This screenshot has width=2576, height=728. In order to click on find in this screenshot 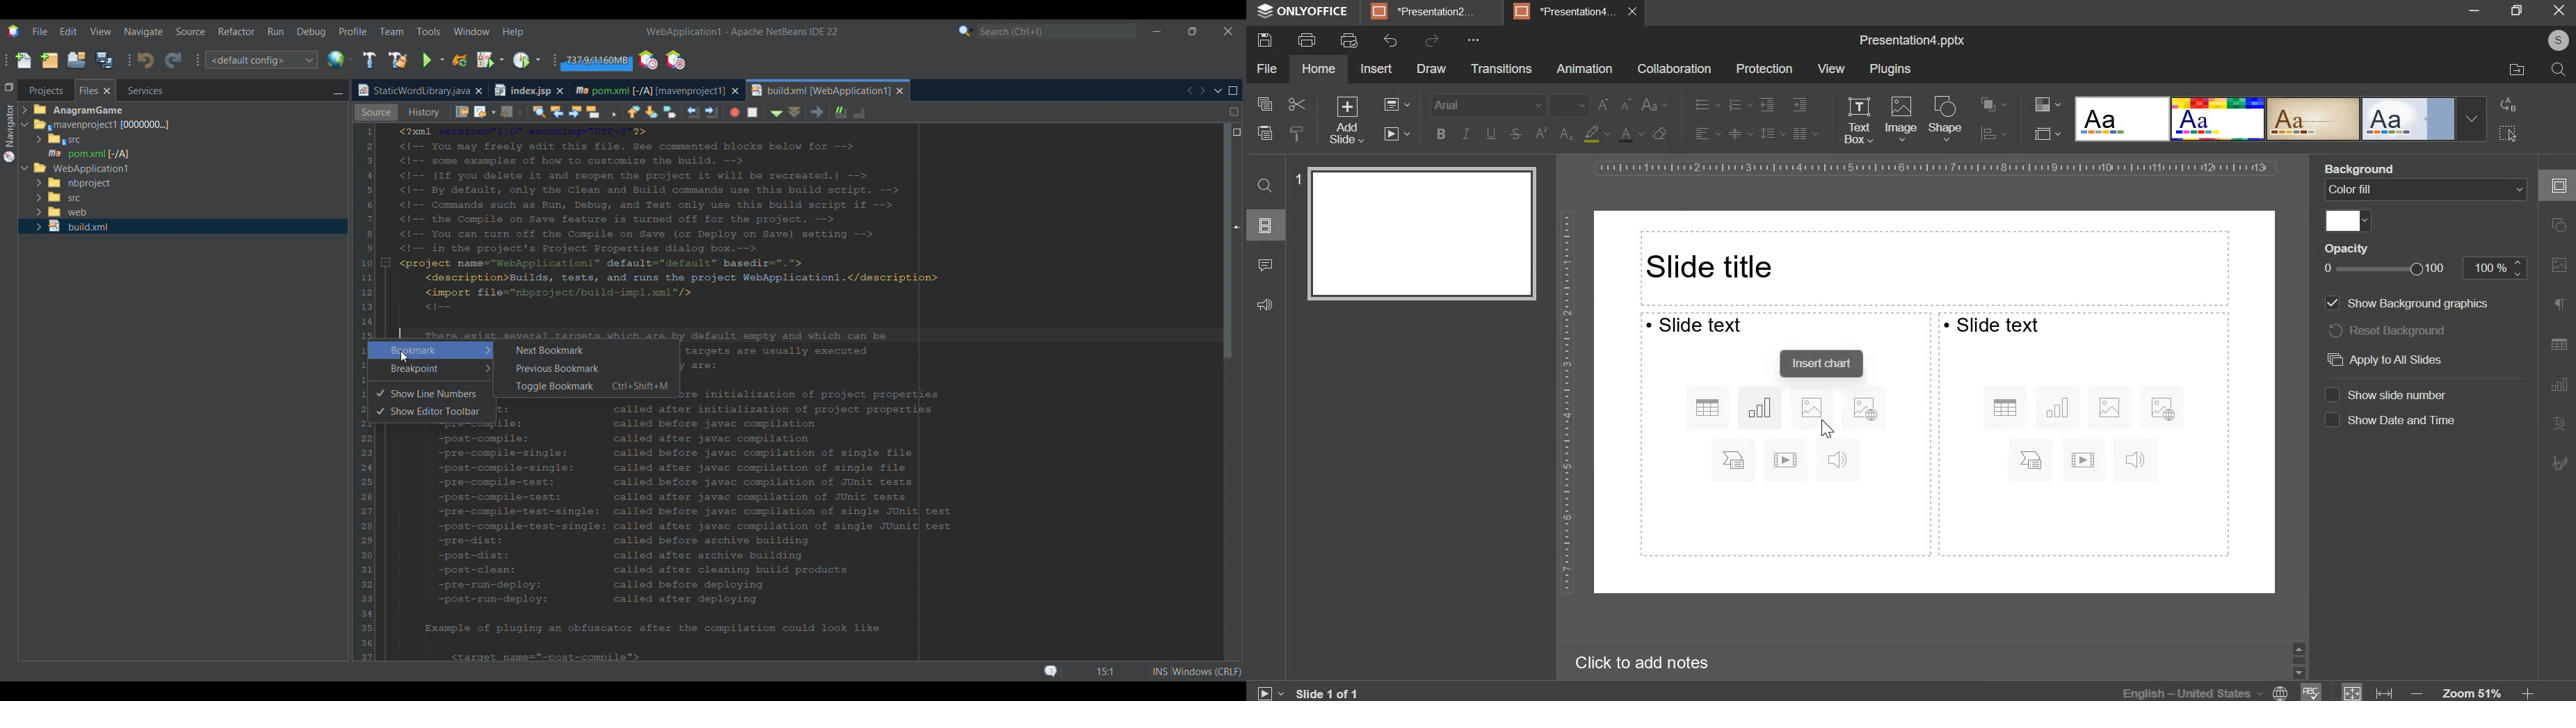, I will do `click(1266, 184)`.